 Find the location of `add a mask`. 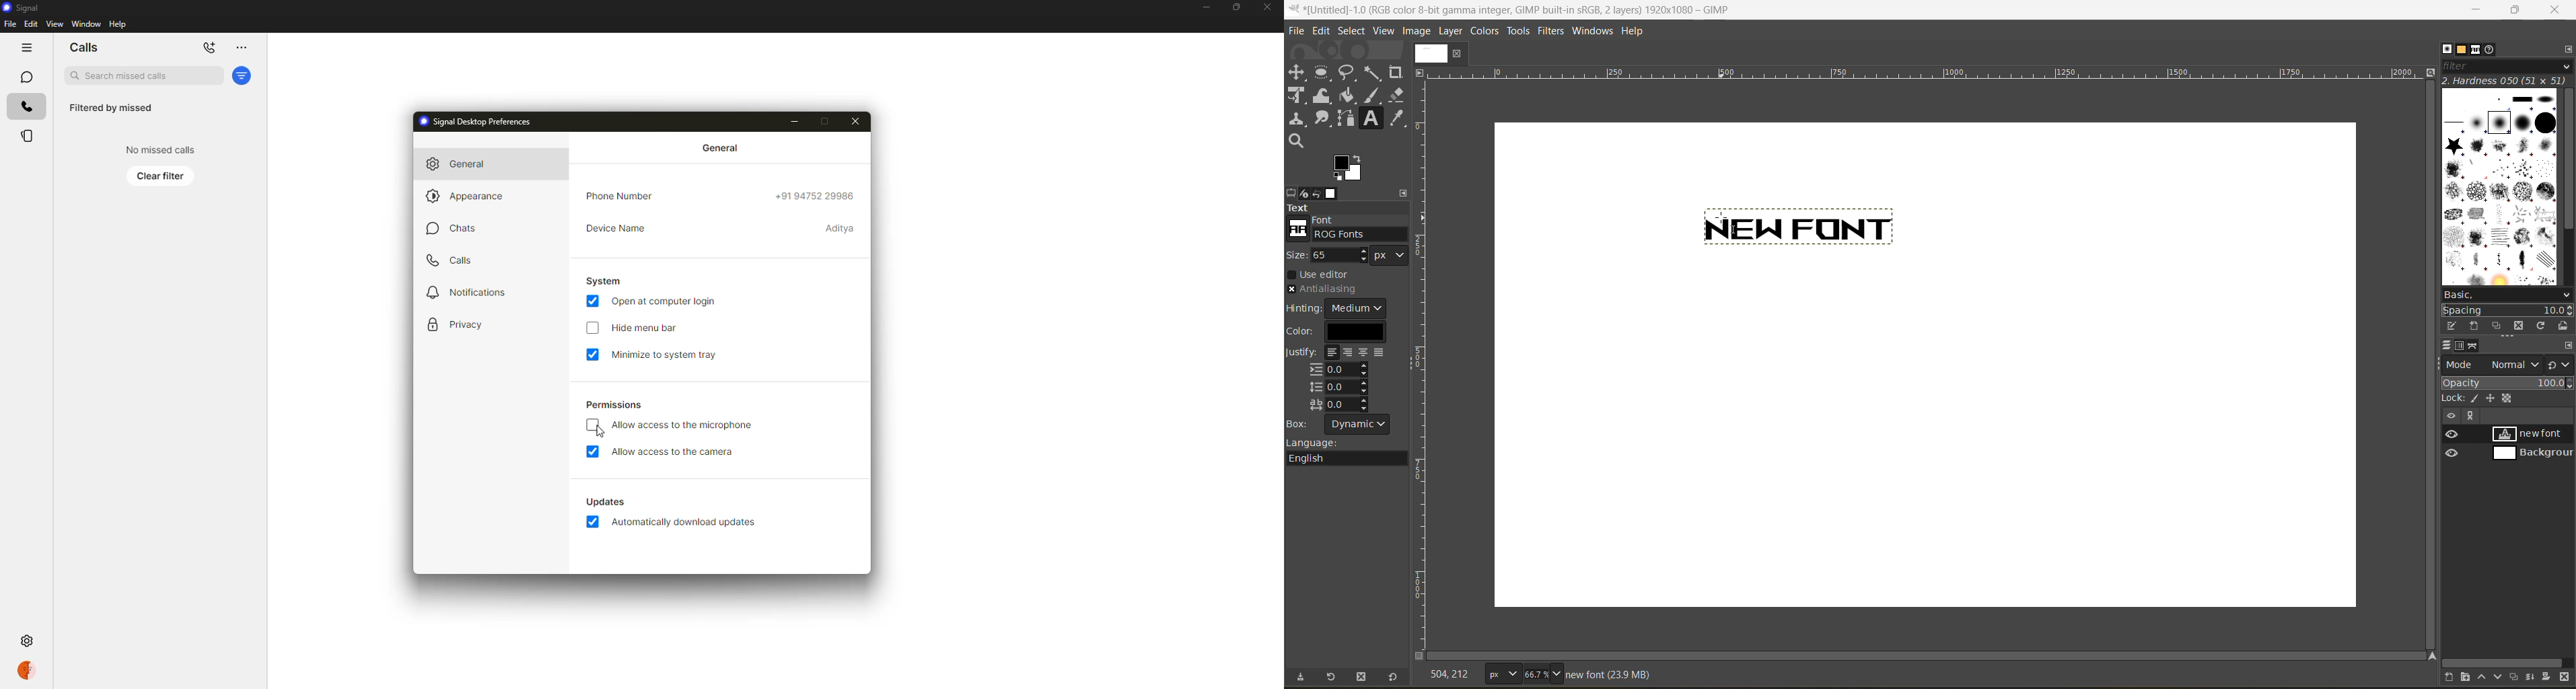

add a mask is located at coordinates (2544, 678).